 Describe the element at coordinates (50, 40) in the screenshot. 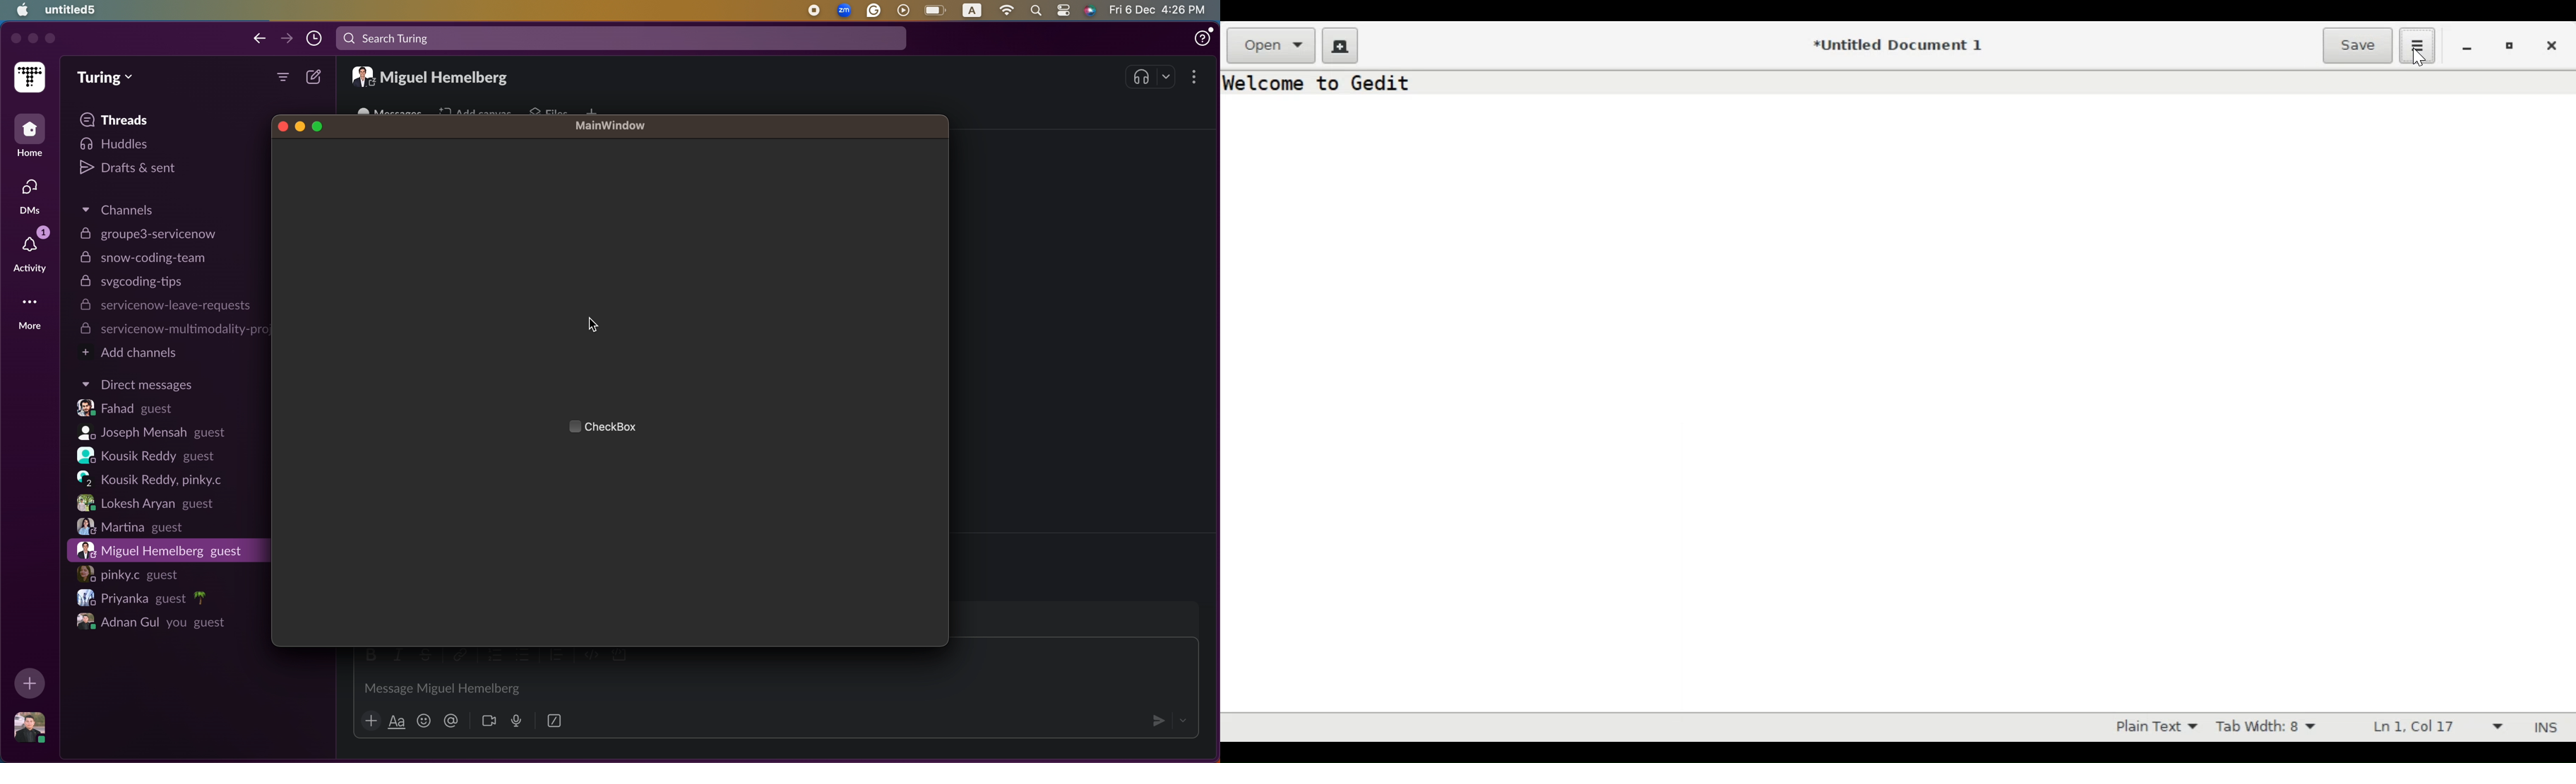

I see `close` at that location.